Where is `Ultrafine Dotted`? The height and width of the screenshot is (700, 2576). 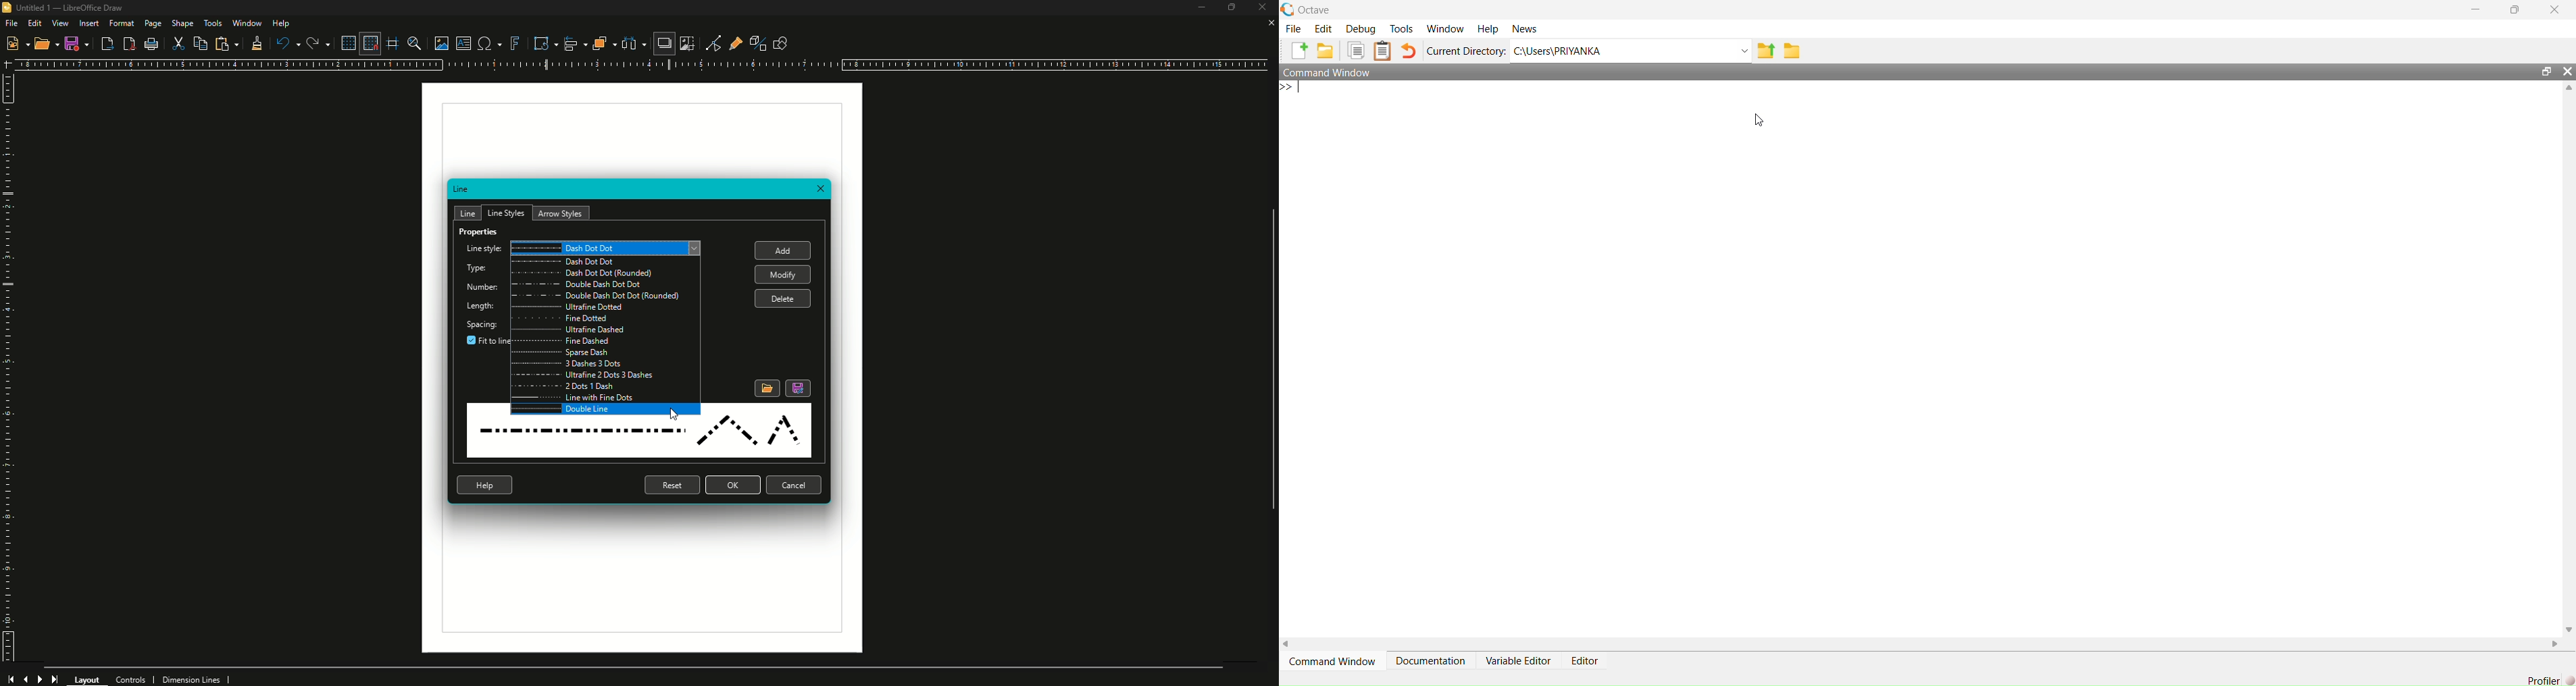 Ultrafine Dotted is located at coordinates (605, 309).